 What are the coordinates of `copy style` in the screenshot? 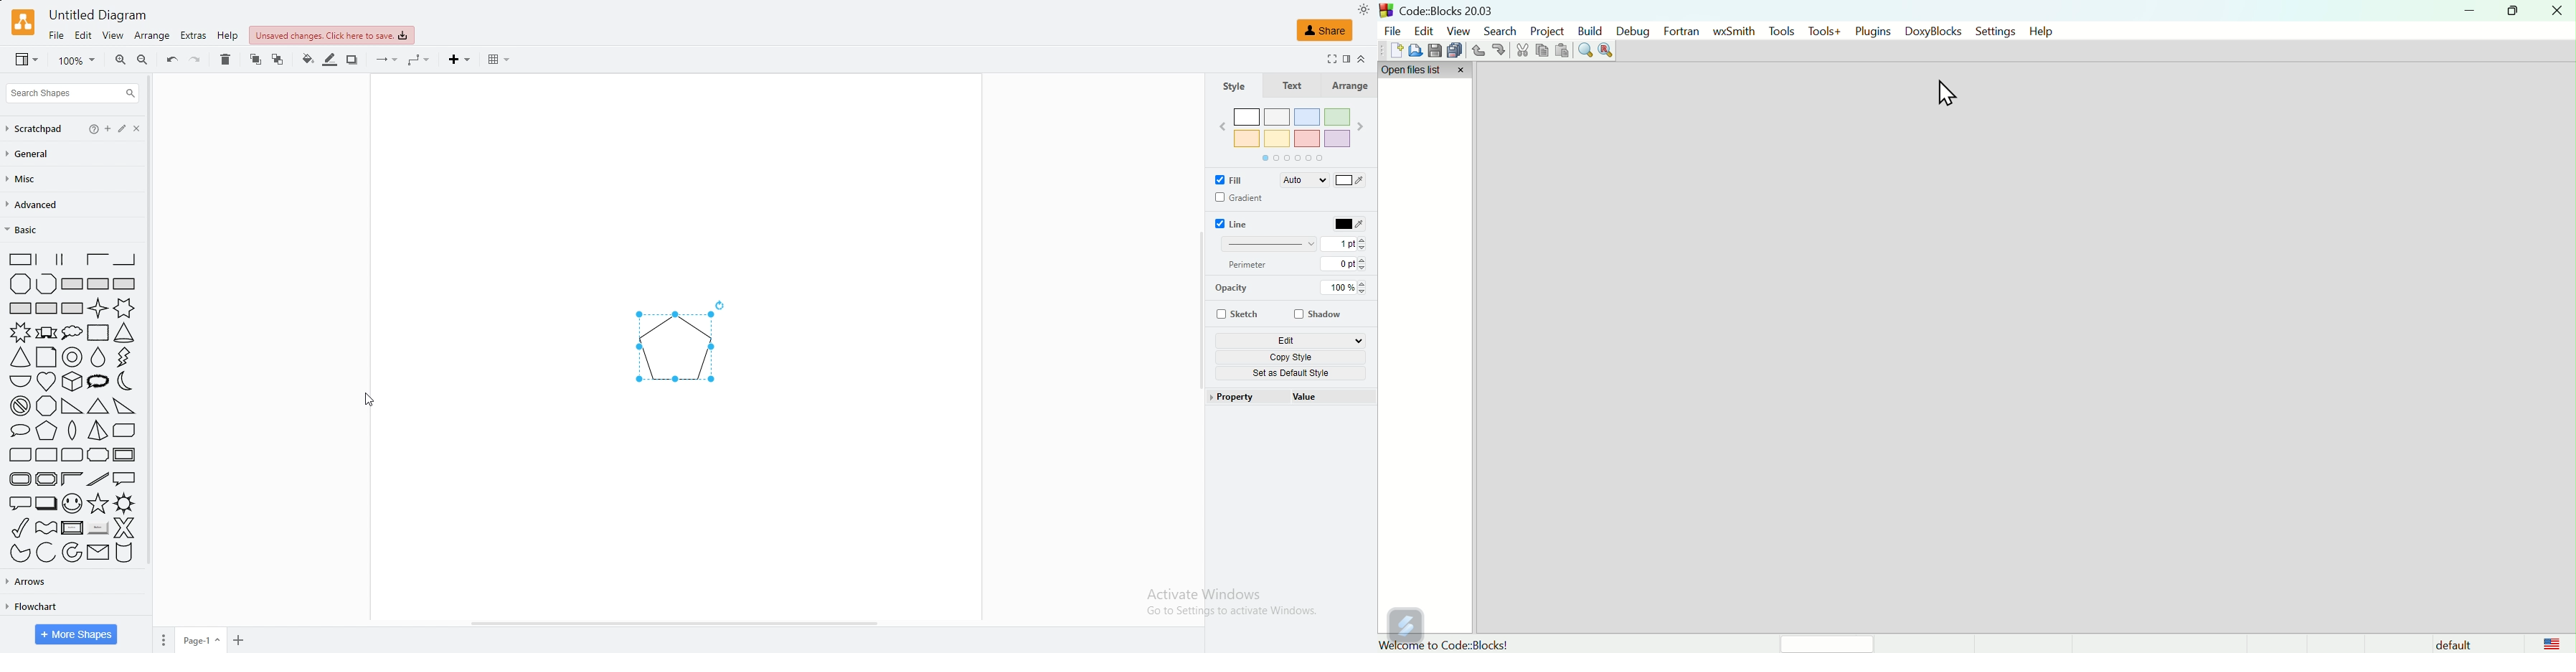 It's located at (1291, 357).